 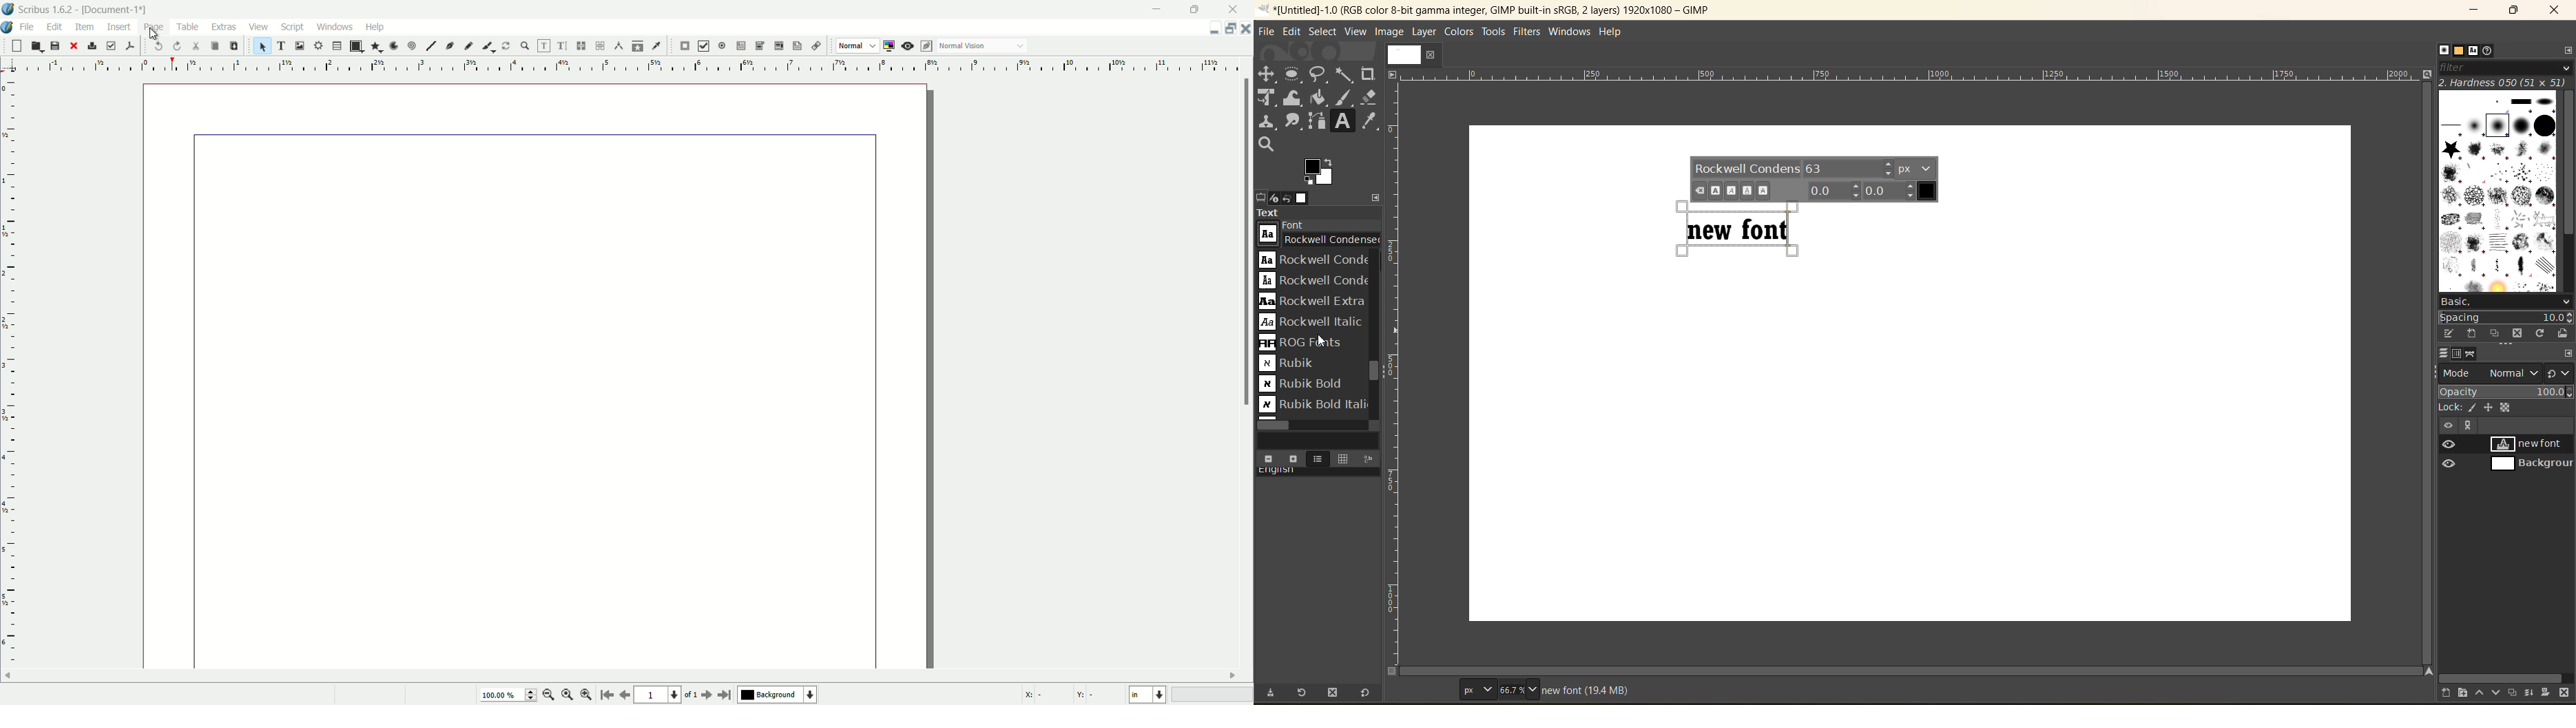 I want to click on normal, so click(x=850, y=45).